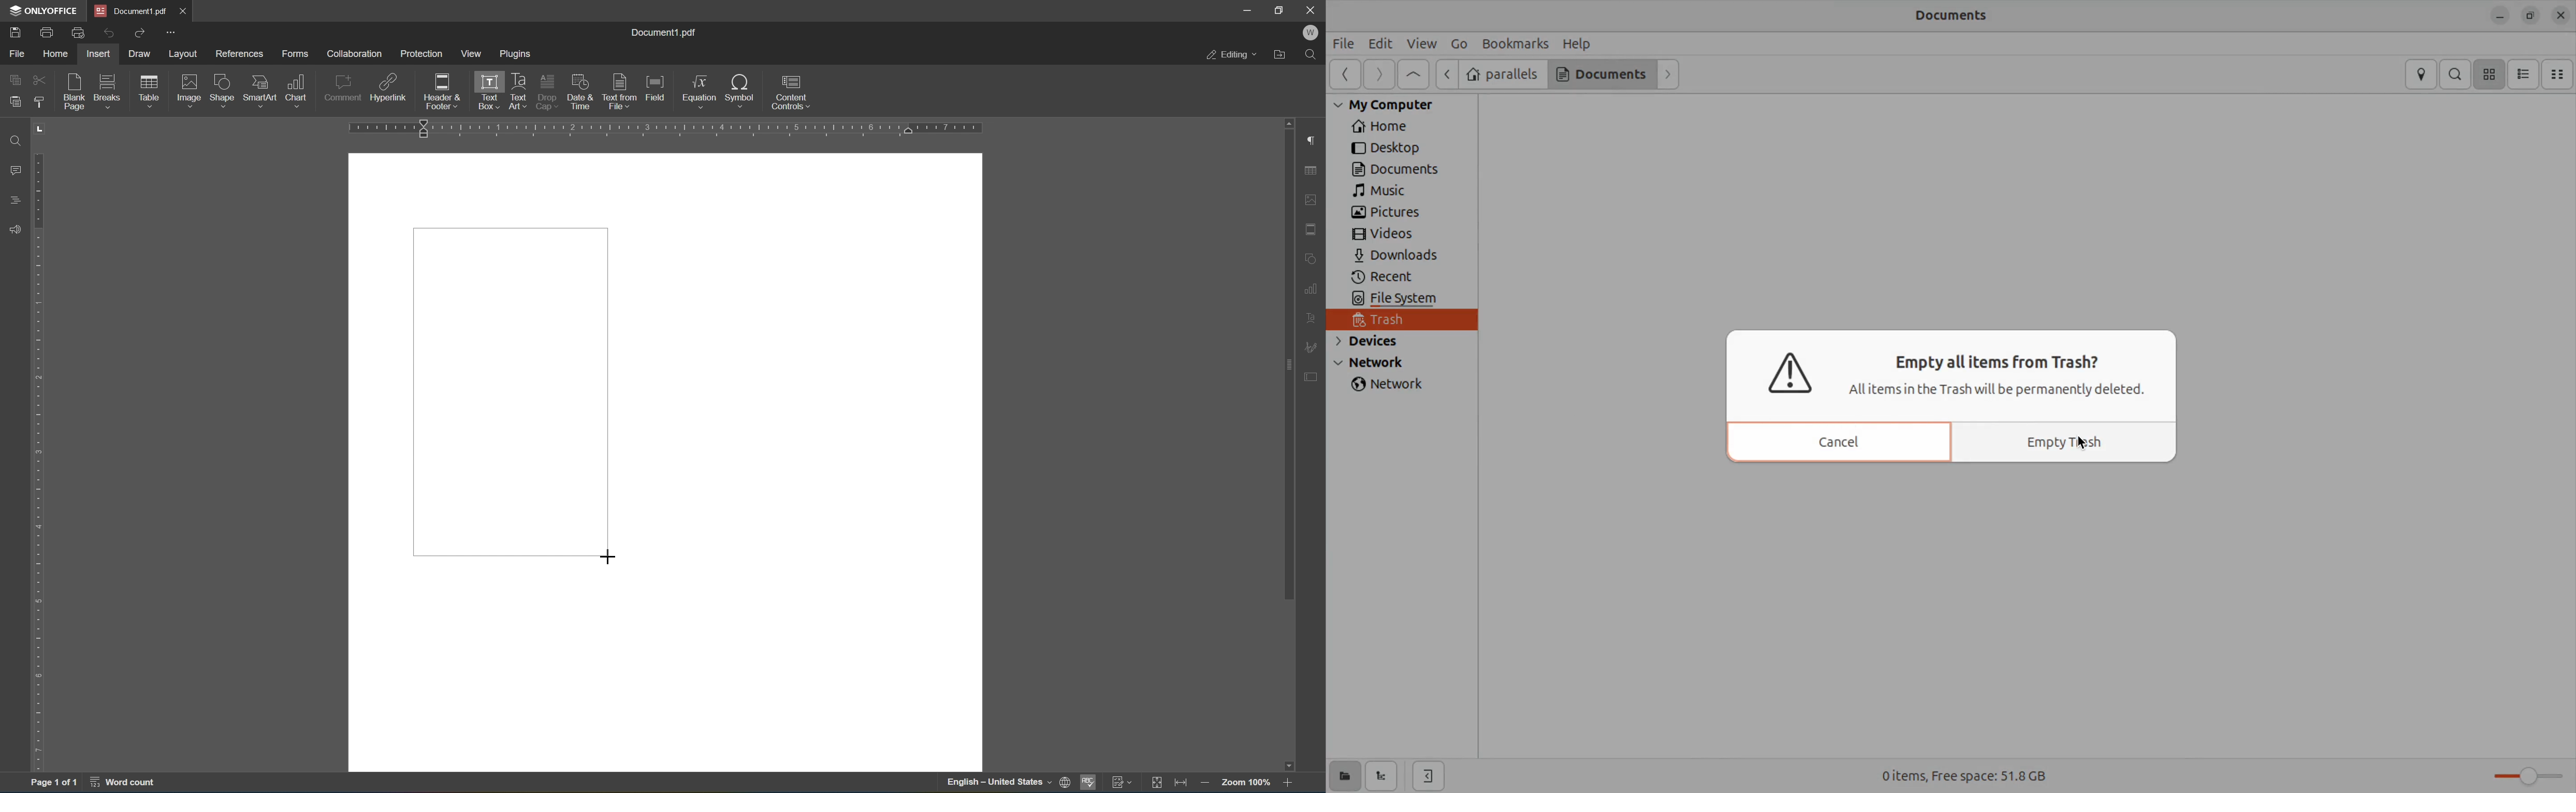 The height and width of the screenshot is (812, 2576). Describe the element at coordinates (1207, 784) in the screenshot. I see `zoom in` at that location.